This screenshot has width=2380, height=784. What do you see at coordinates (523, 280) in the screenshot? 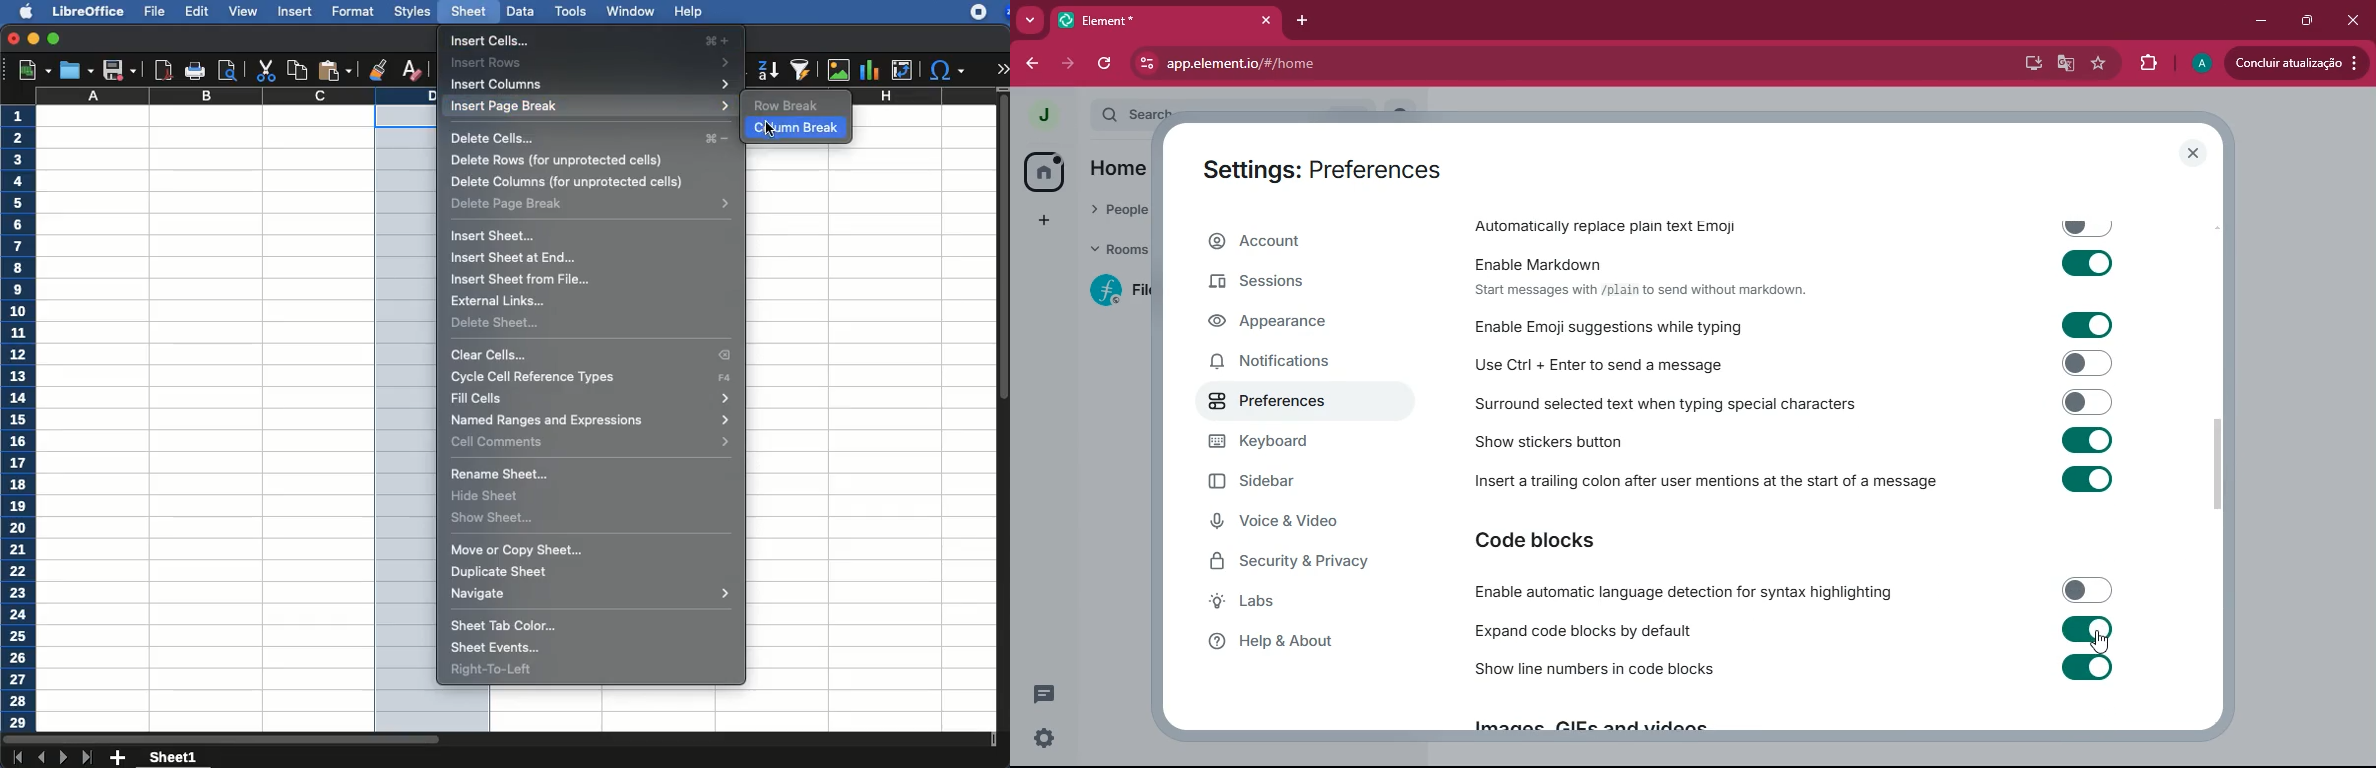
I see `insert sheet from file` at bounding box center [523, 280].